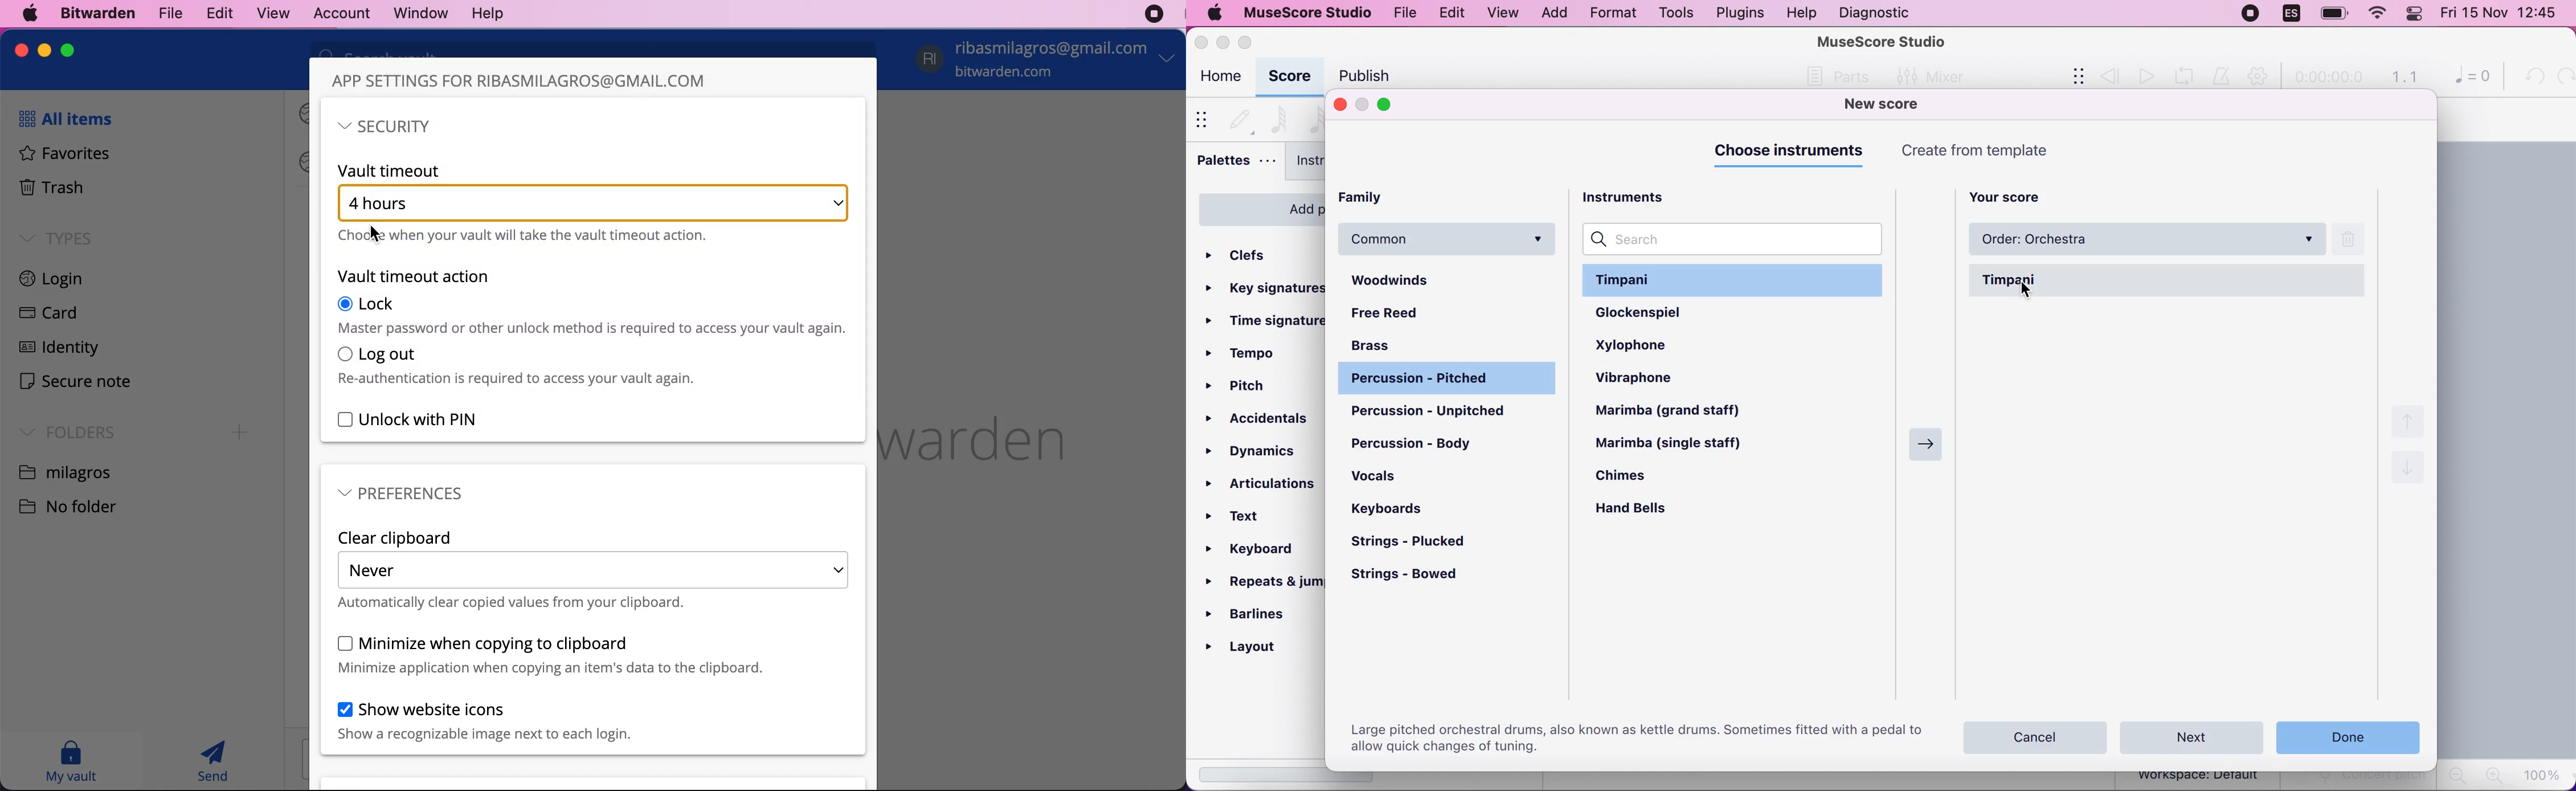 The width and height of the screenshot is (2576, 812). What do you see at coordinates (487, 14) in the screenshot?
I see `help` at bounding box center [487, 14].